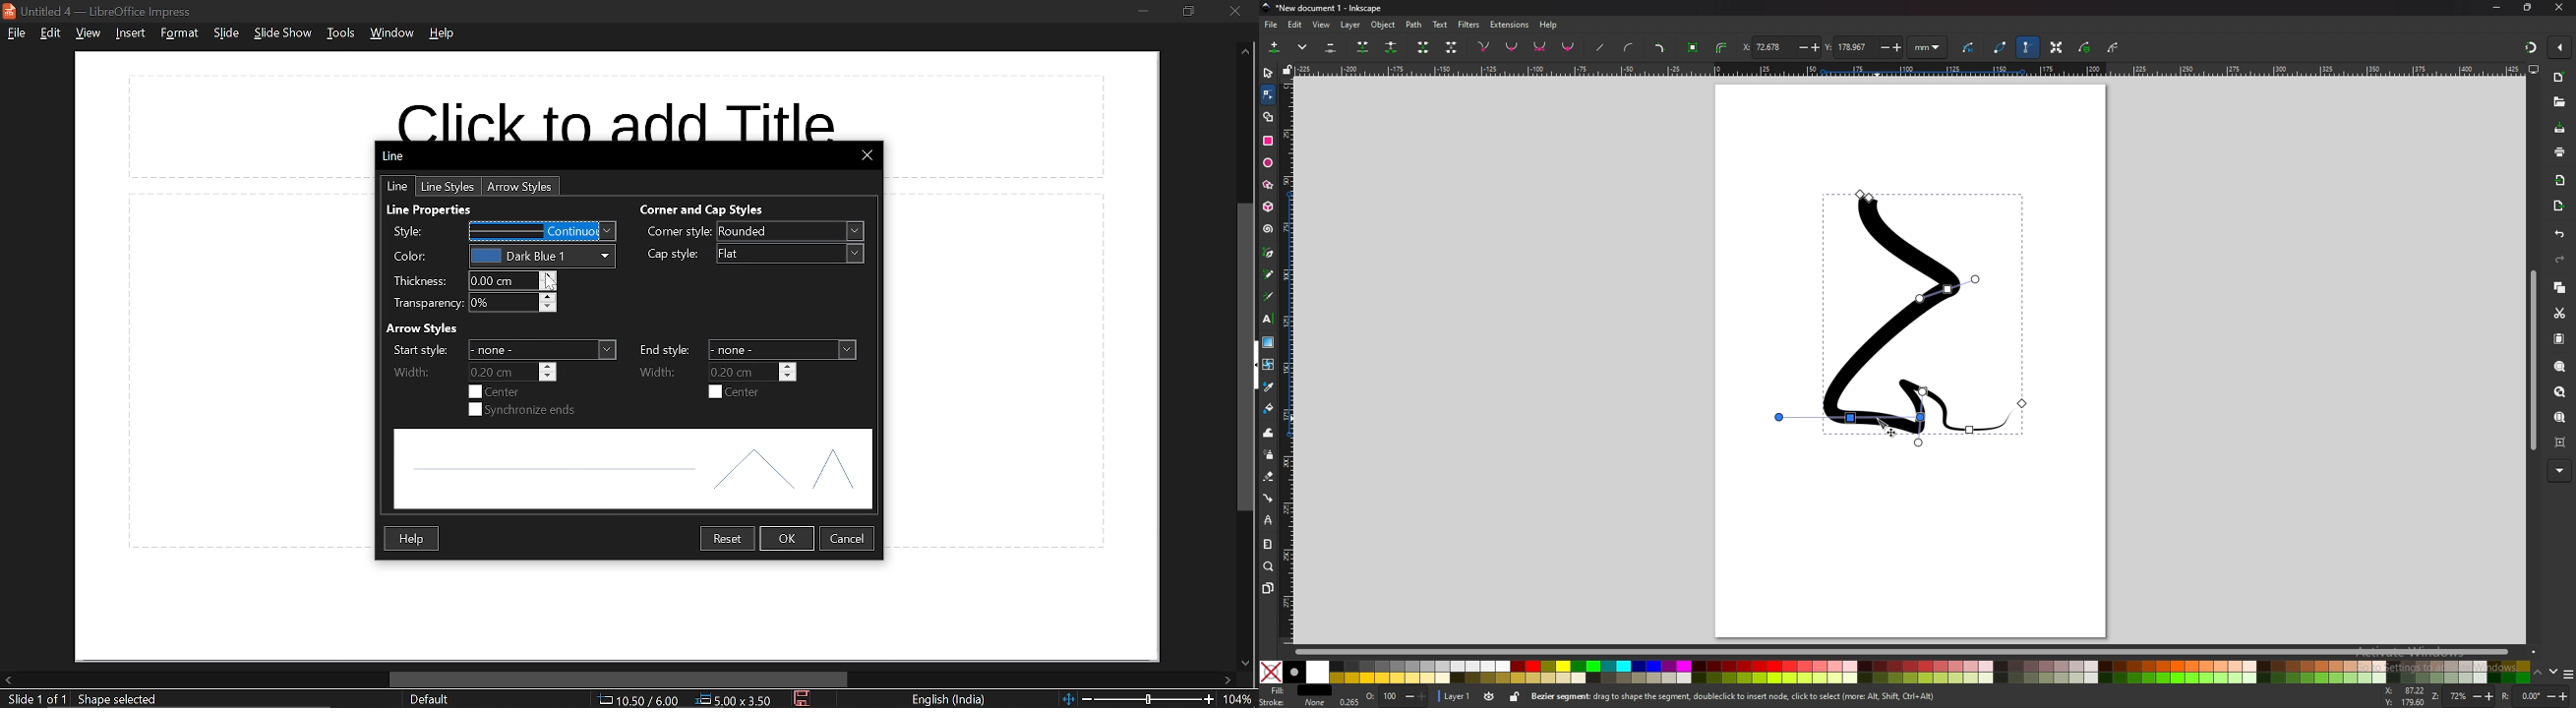 The height and width of the screenshot is (728, 2576). I want to click on Move down, so click(1245, 661).